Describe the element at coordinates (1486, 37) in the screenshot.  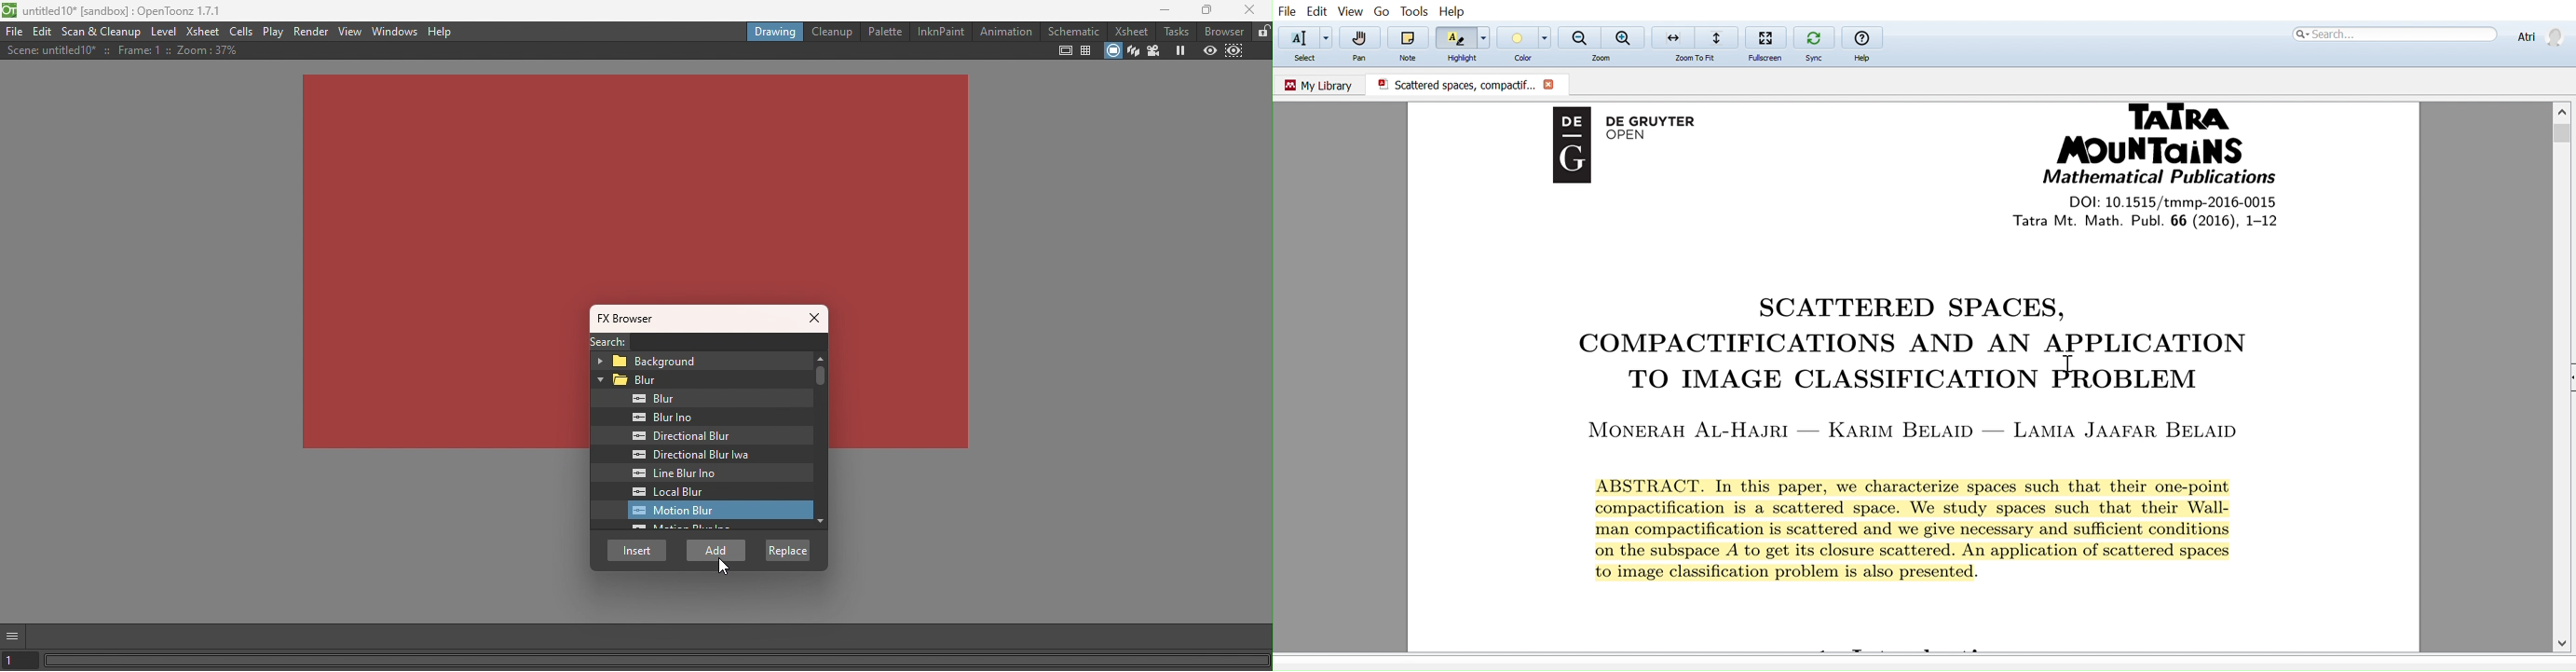
I see `Highlight options` at that location.